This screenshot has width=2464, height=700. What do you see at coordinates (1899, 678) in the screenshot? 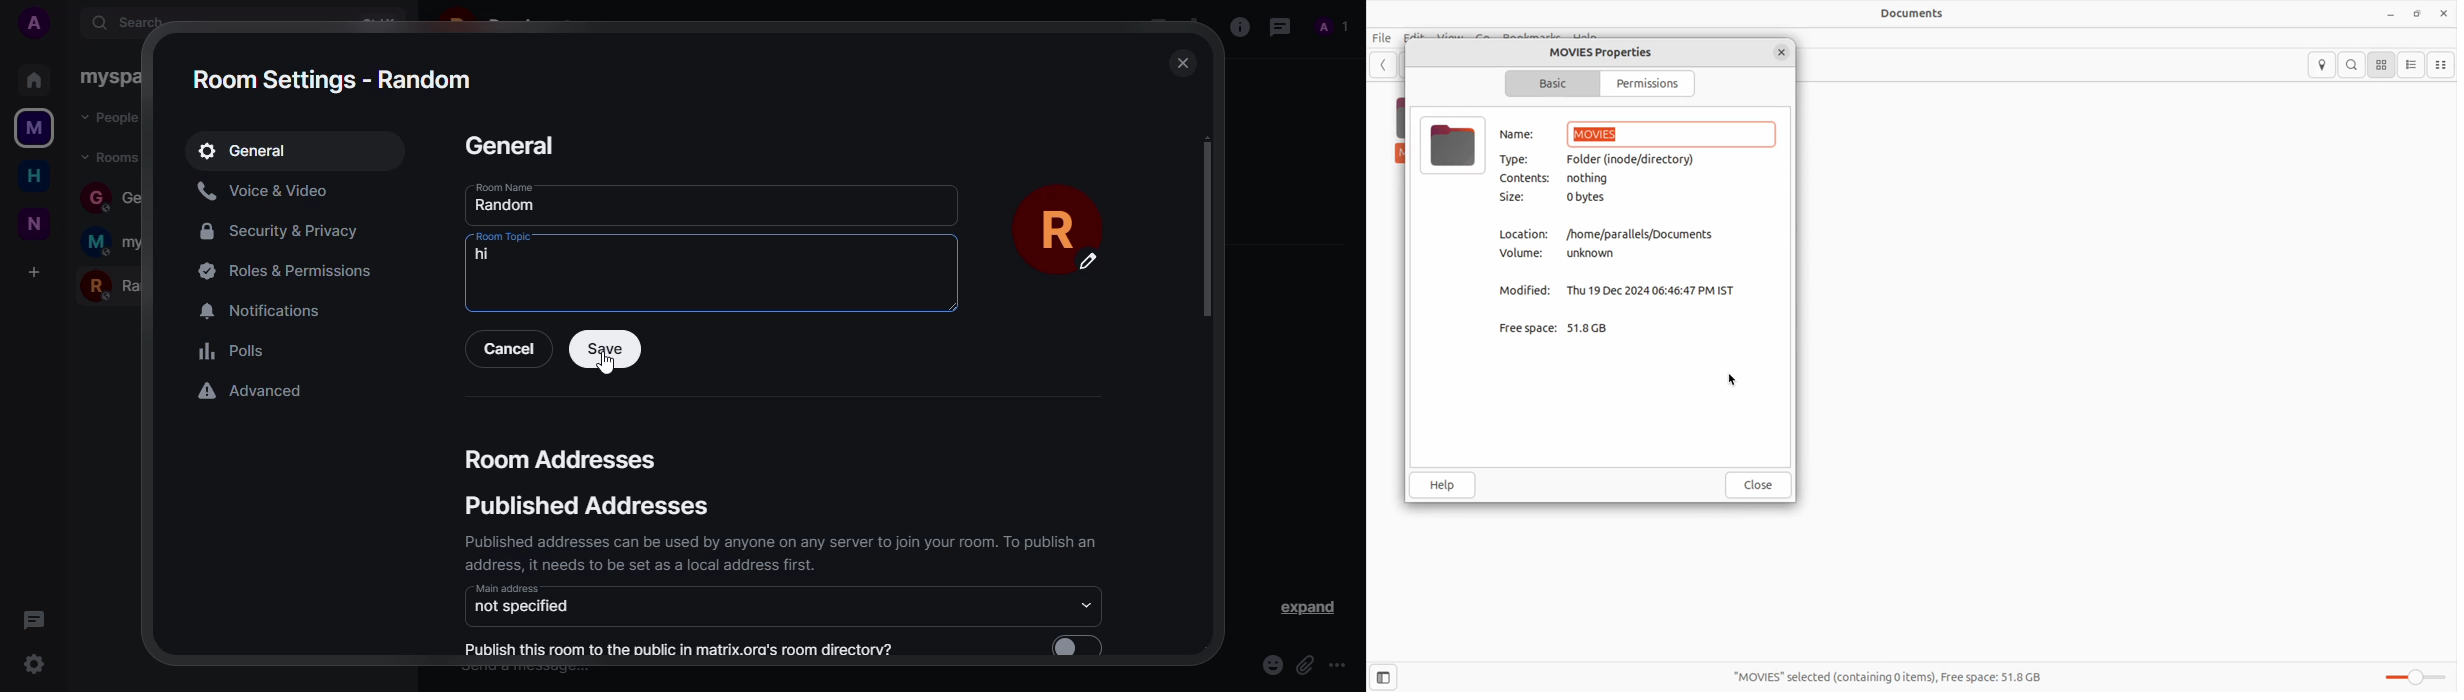
I see `free space` at bounding box center [1899, 678].